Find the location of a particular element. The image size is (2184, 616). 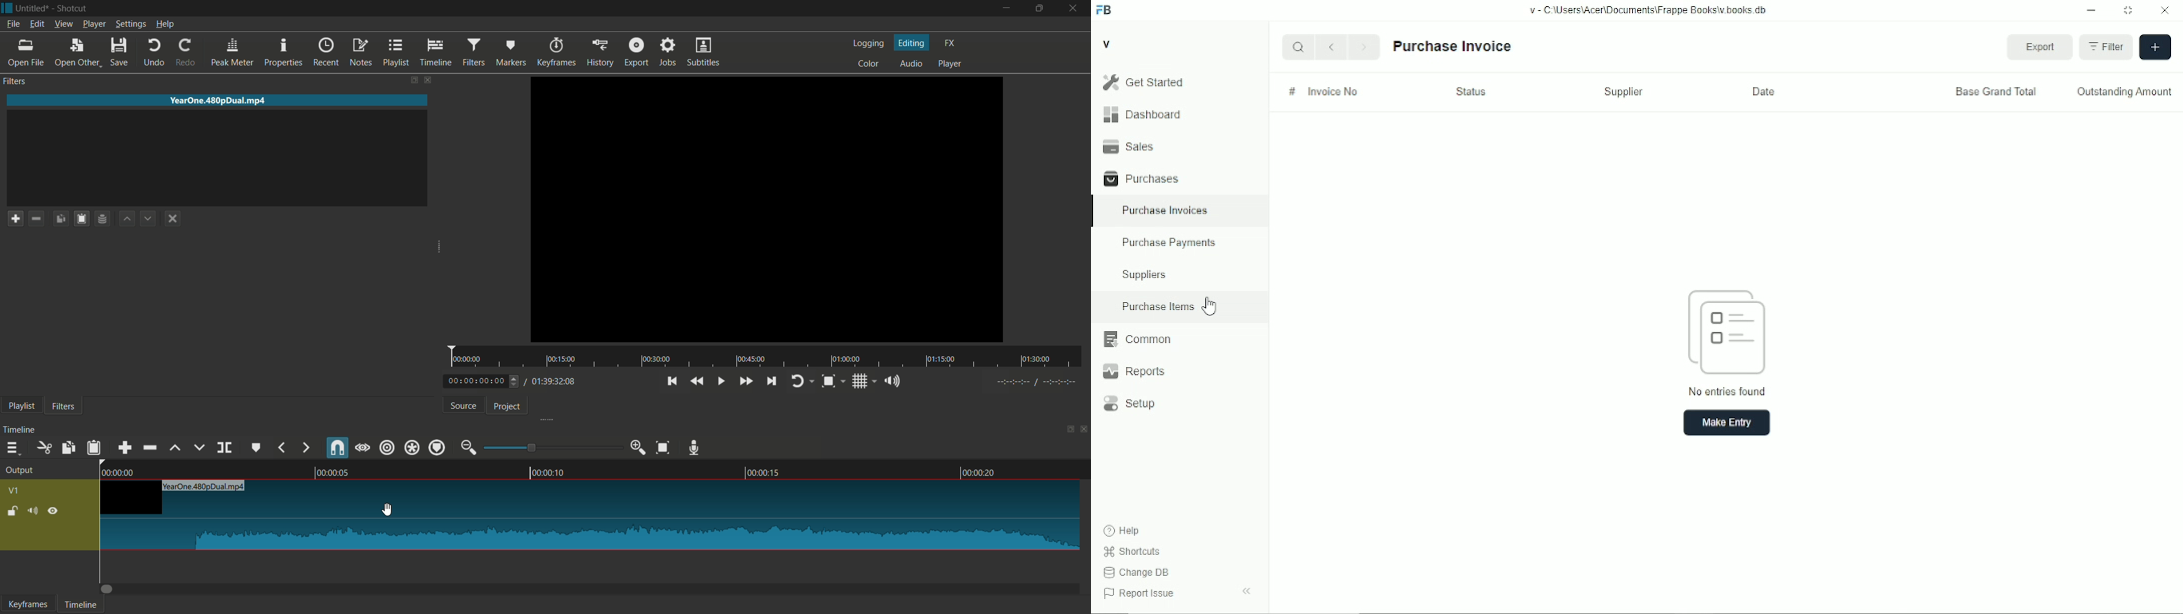

editing is located at coordinates (911, 41).